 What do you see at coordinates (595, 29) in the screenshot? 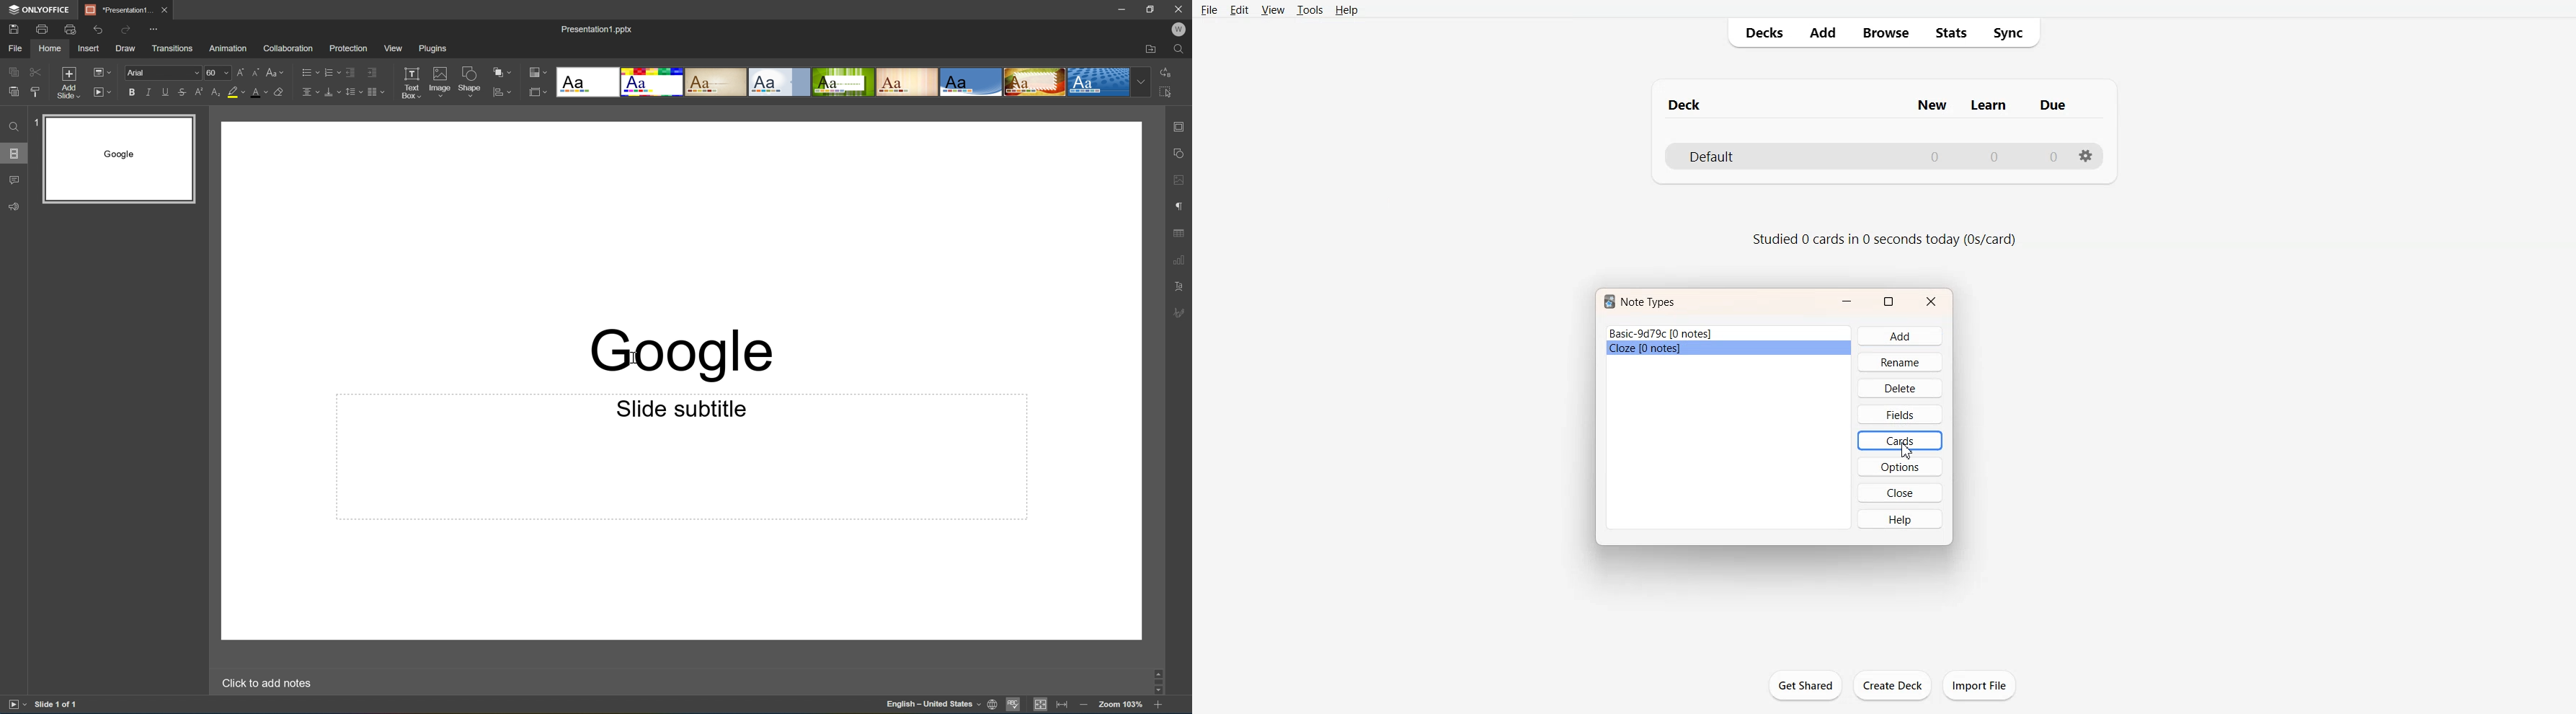
I see `Presentation1.pptx` at bounding box center [595, 29].